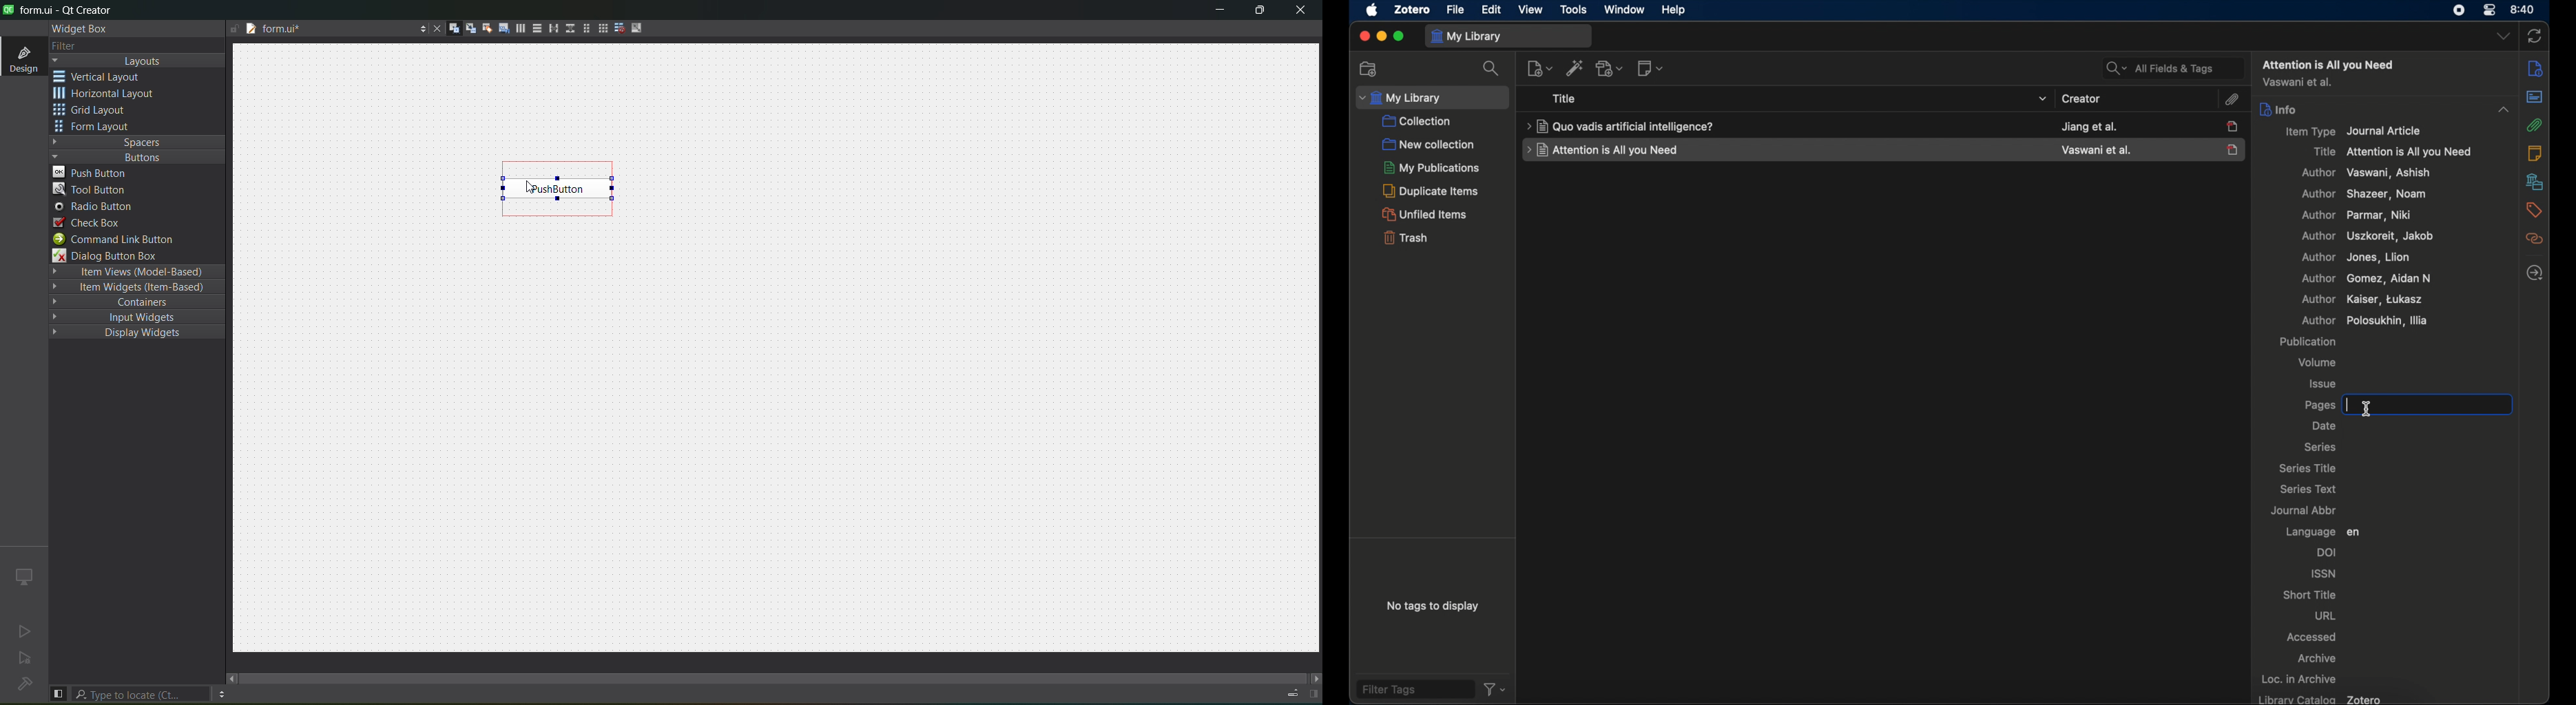  I want to click on cursor, so click(171, 178).